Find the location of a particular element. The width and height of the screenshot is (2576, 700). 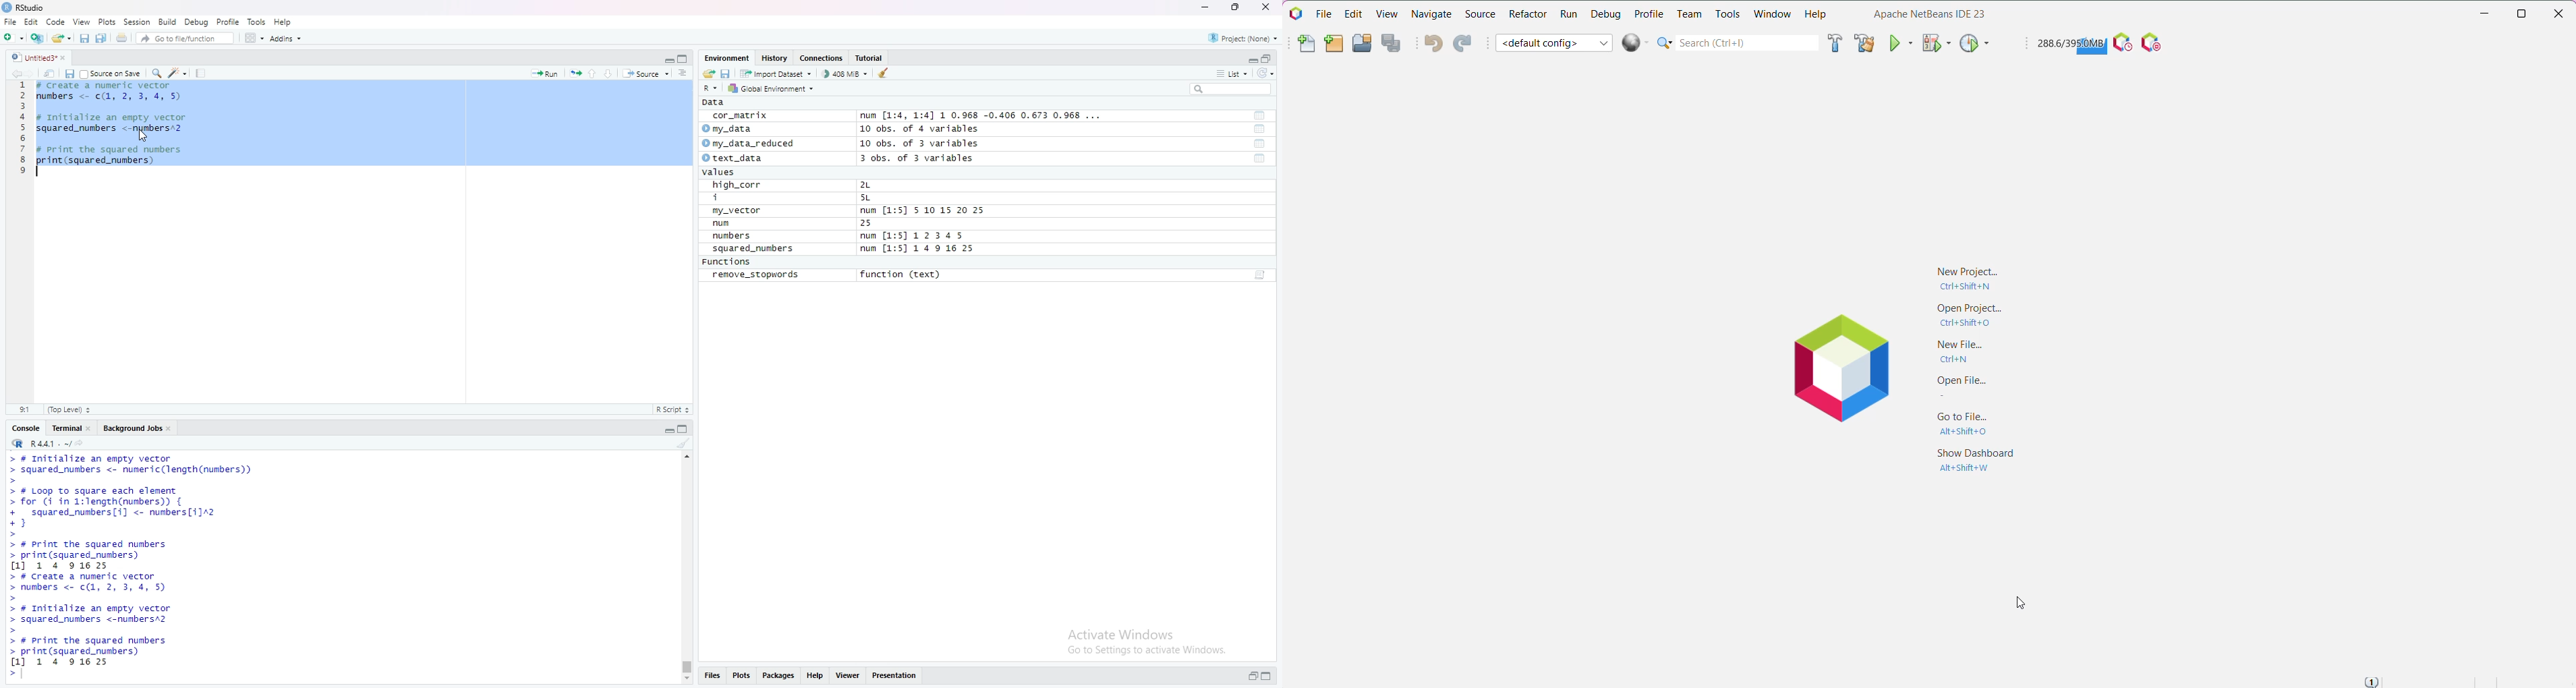

minimize is located at coordinates (1251, 57).